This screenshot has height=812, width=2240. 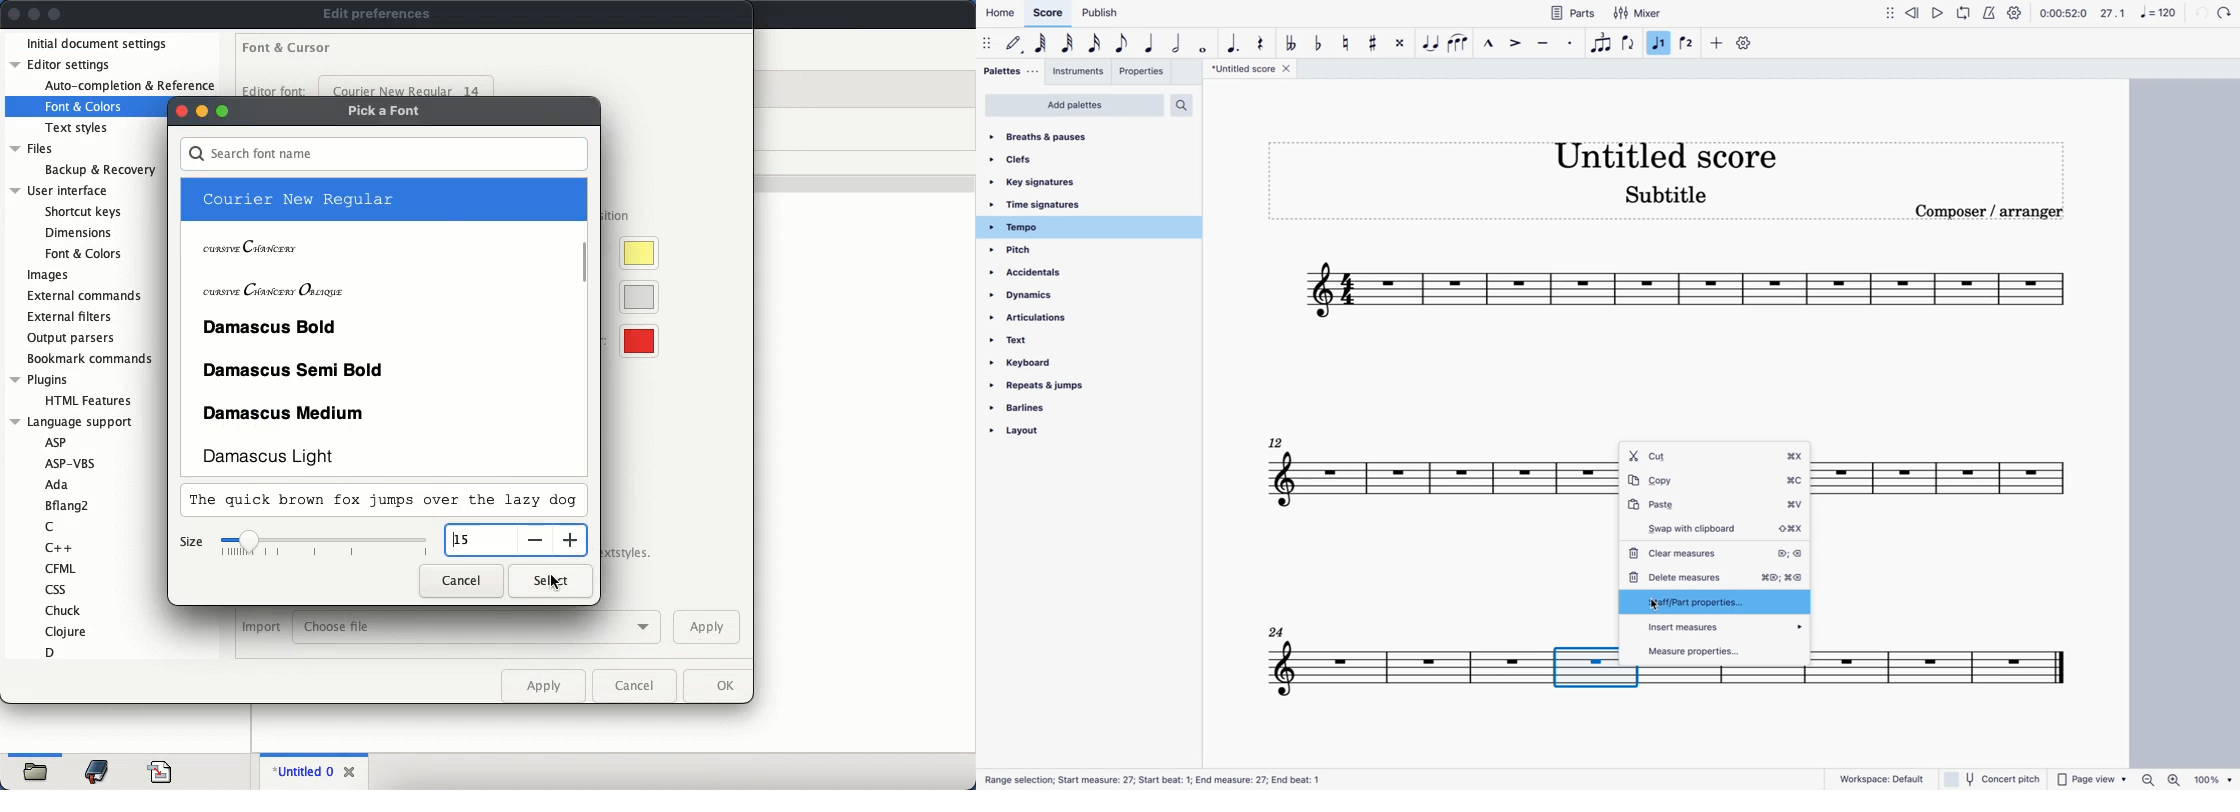 What do you see at coordinates (1008, 71) in the screenshot?
I see `palettes` at bounding box center [1008, 71].